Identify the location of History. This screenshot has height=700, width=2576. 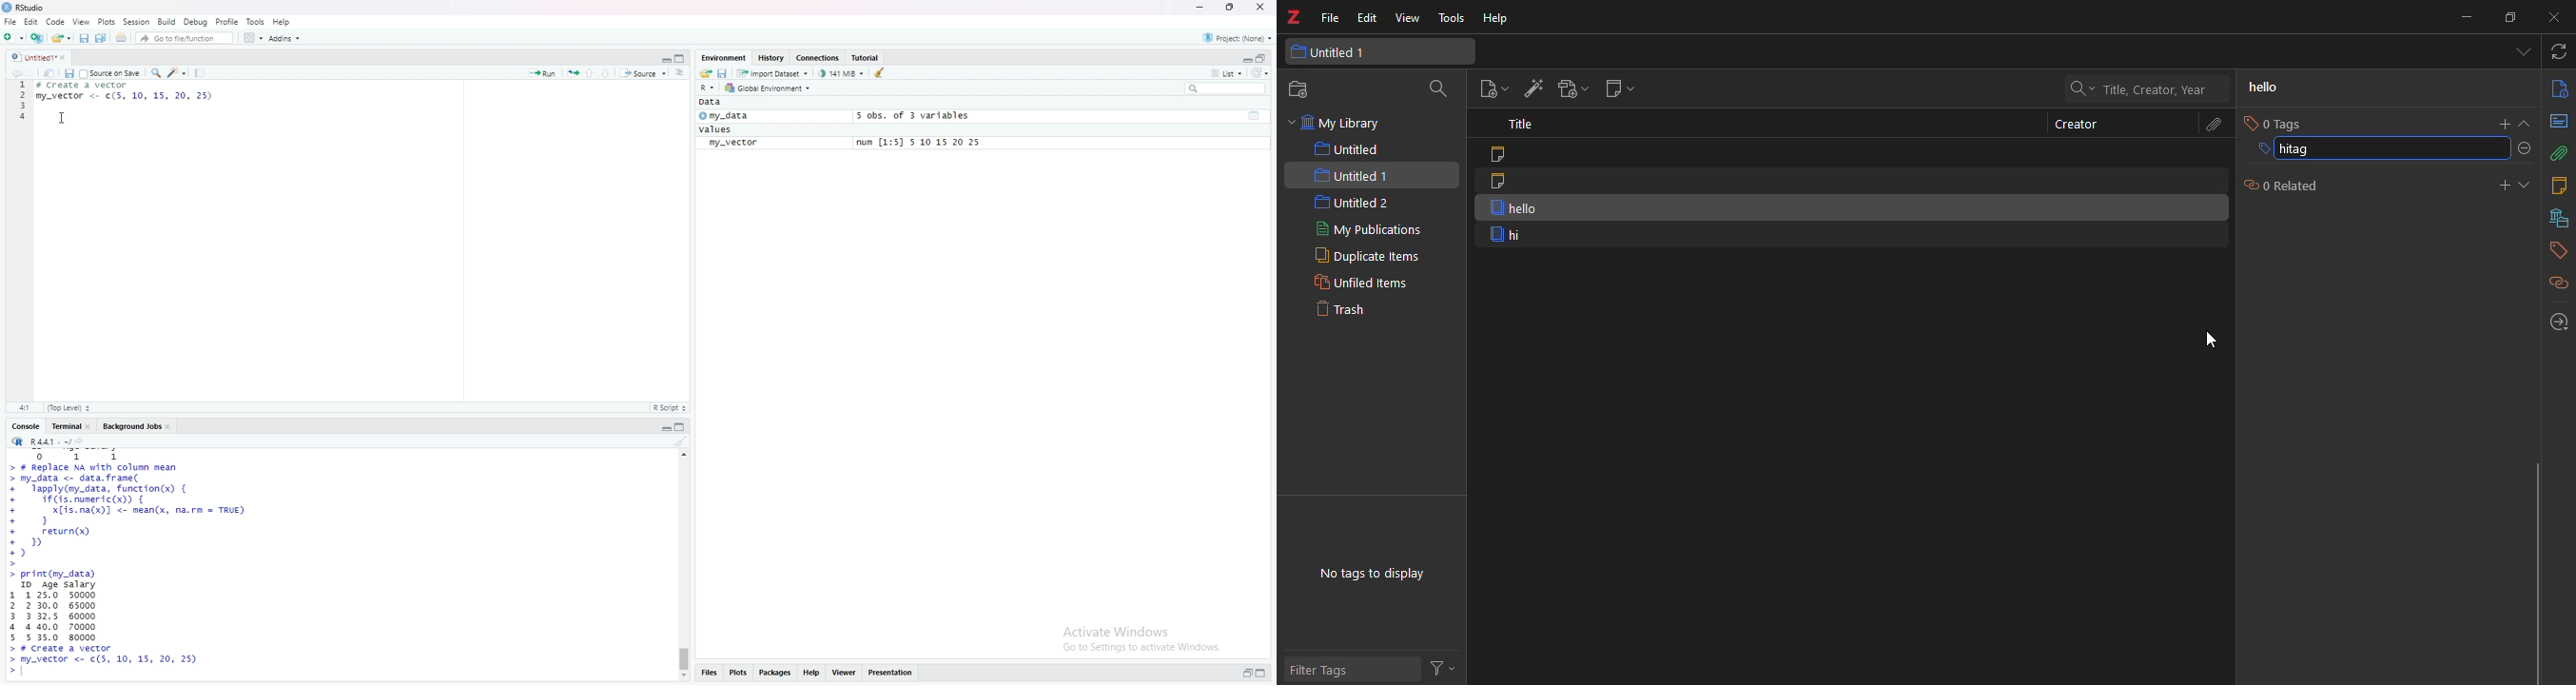
(772, 57).